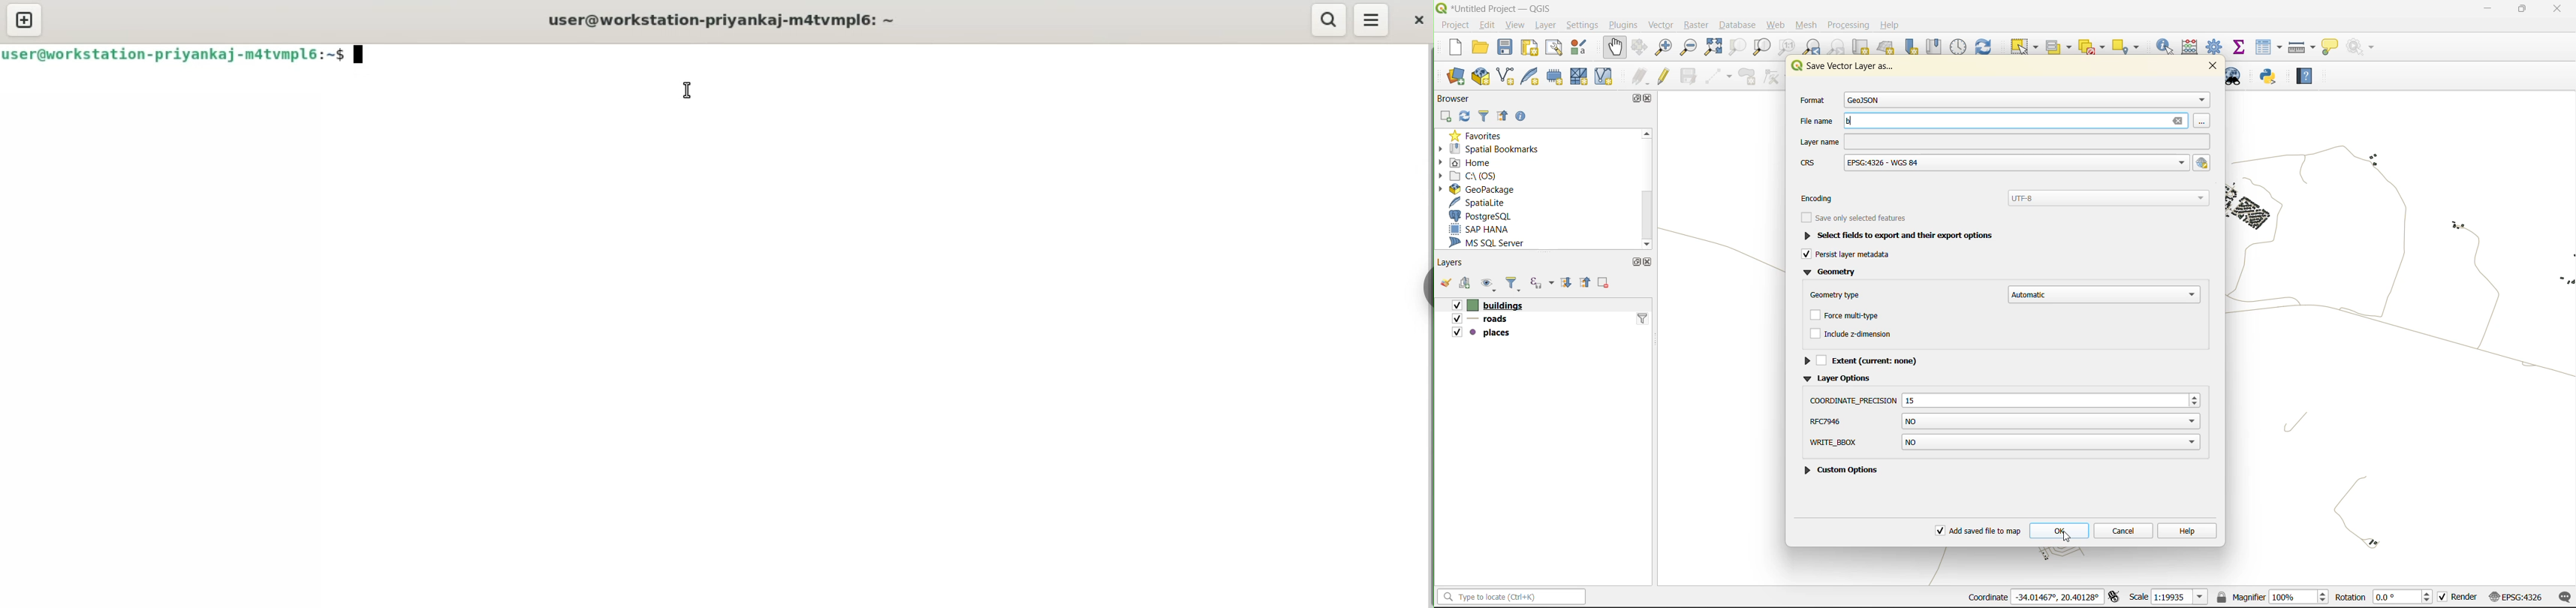 Image resolution: width=2576 pixels, height=616 pixels. Describe the element at coordinates (2365, 47) in the screenshot. I see `no action` at that location.